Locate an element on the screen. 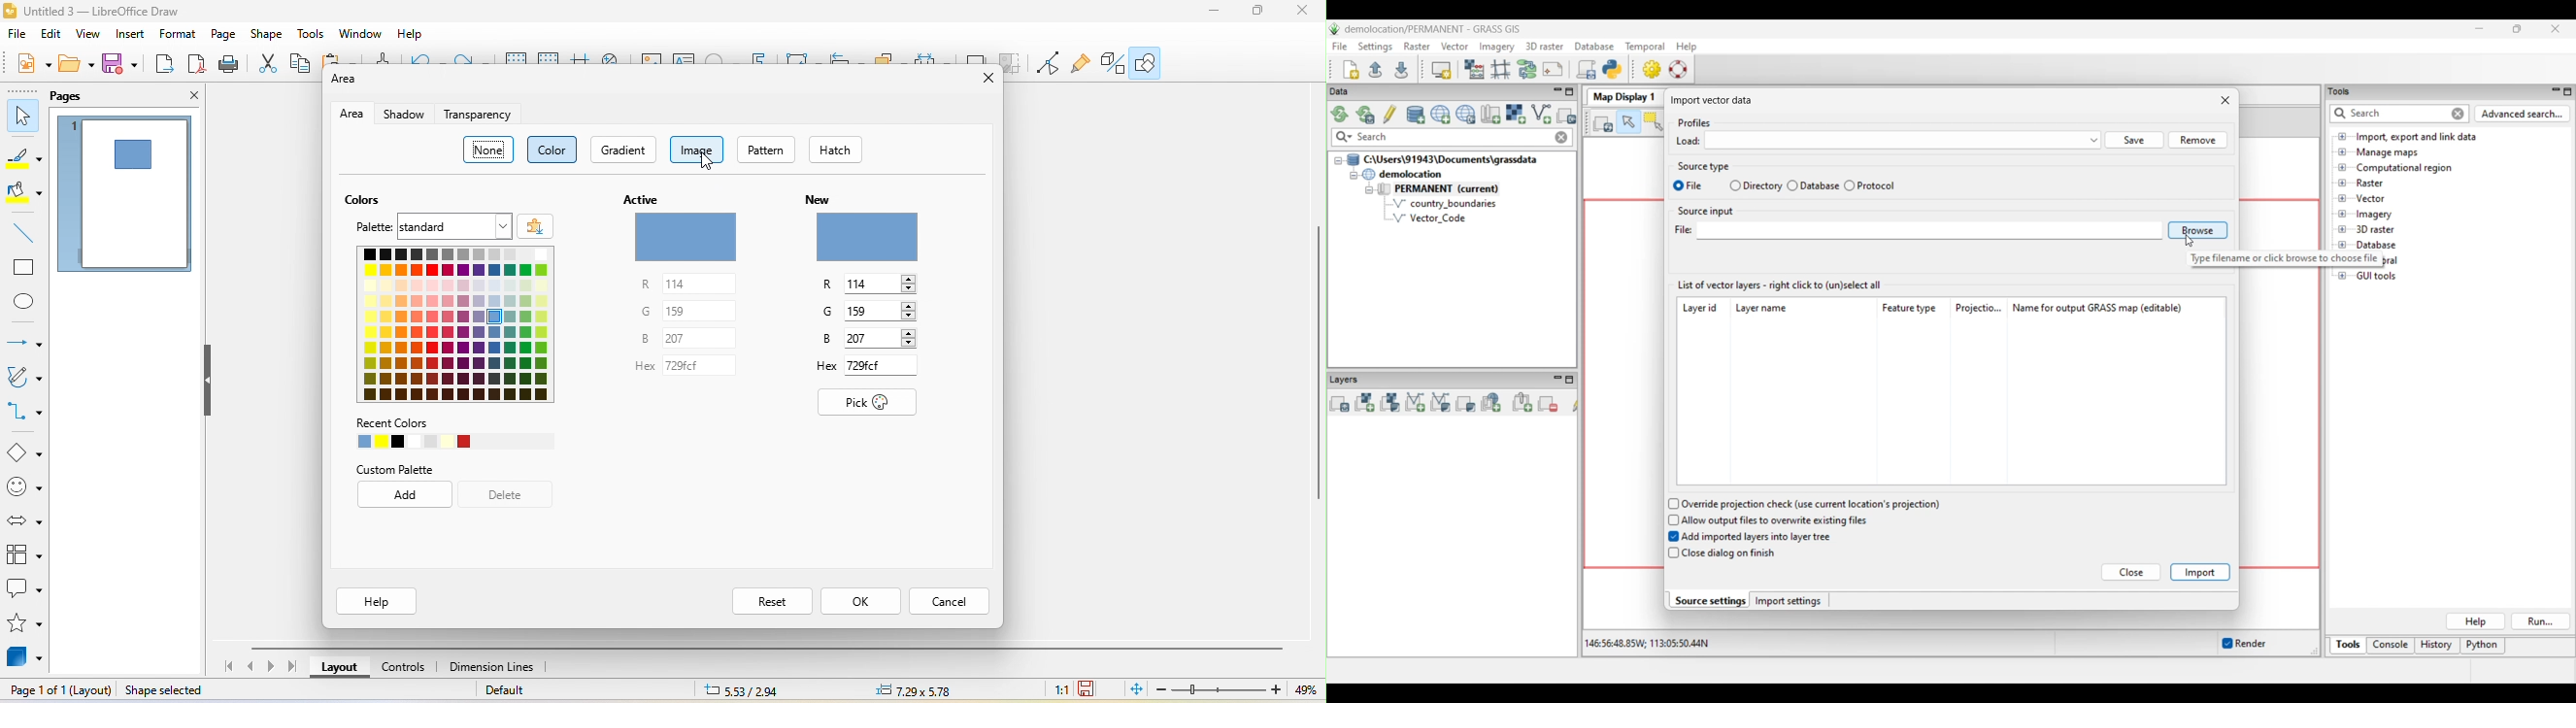 This screenshot has width=2576, height=728. shape is located at coordinates (271, 36).